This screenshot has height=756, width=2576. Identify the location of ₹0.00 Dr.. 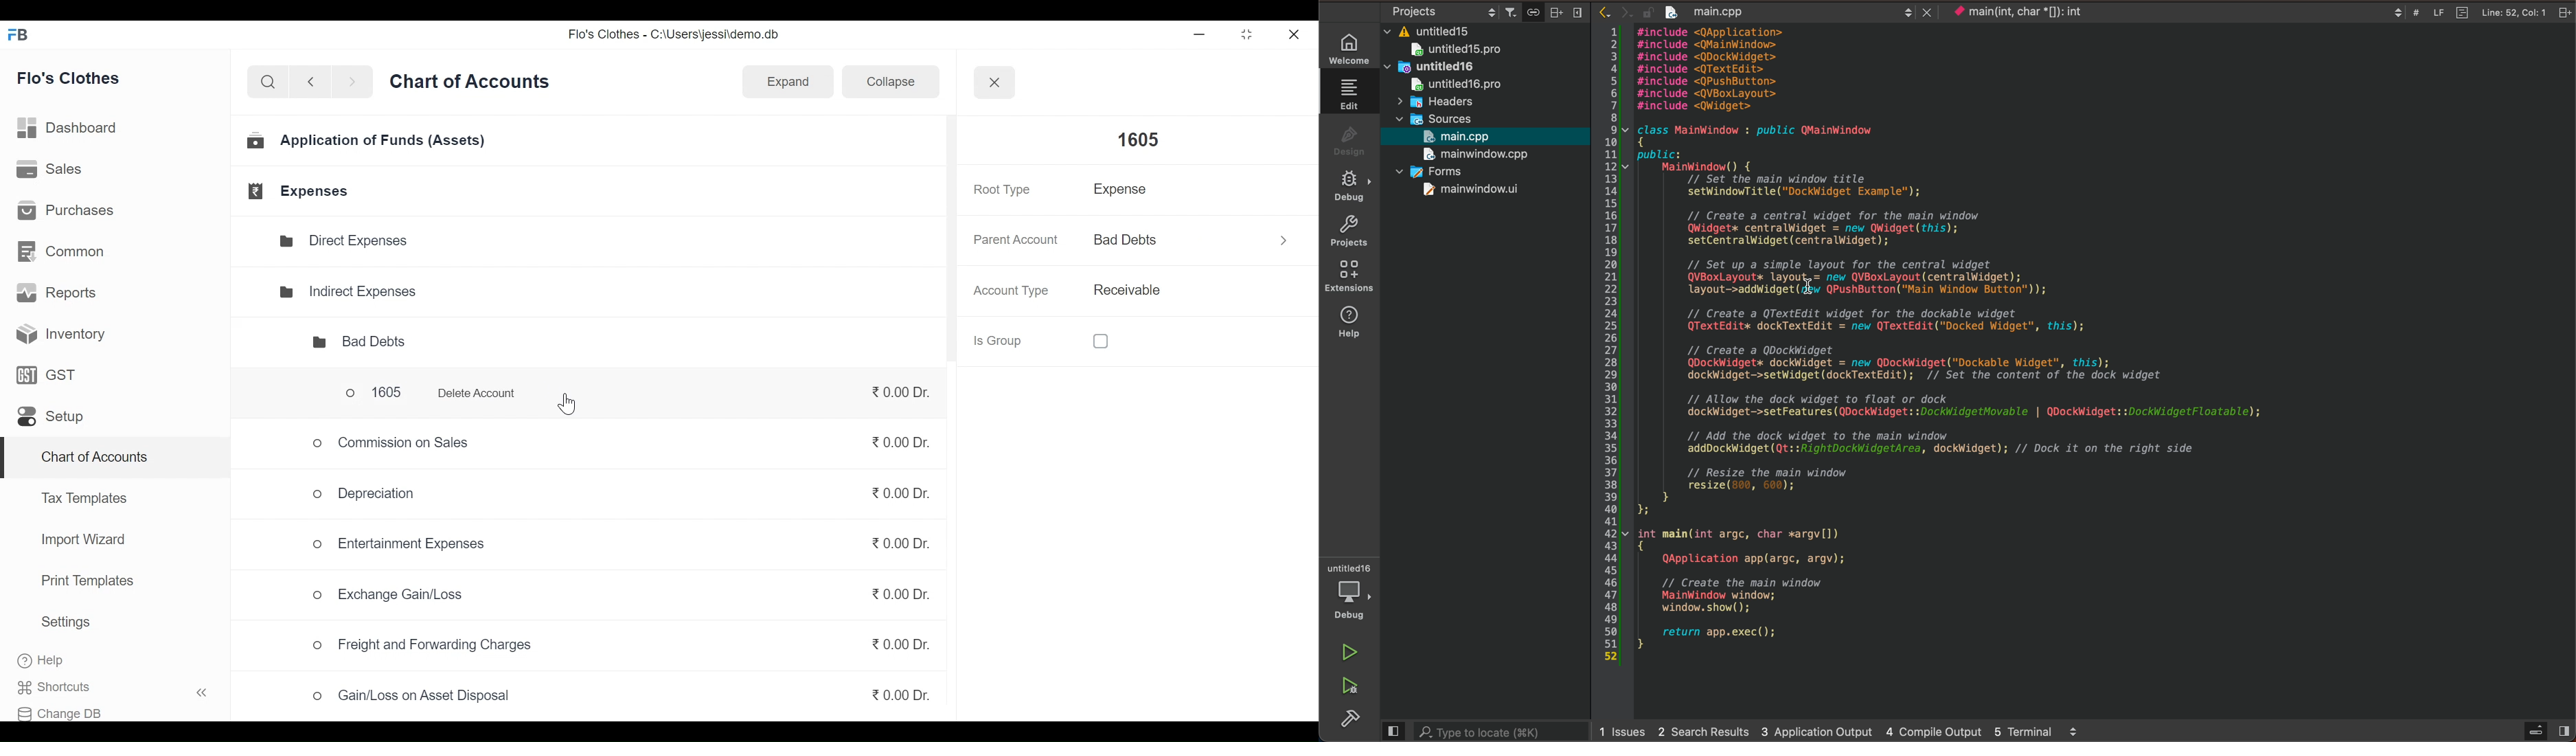
(897, 444).